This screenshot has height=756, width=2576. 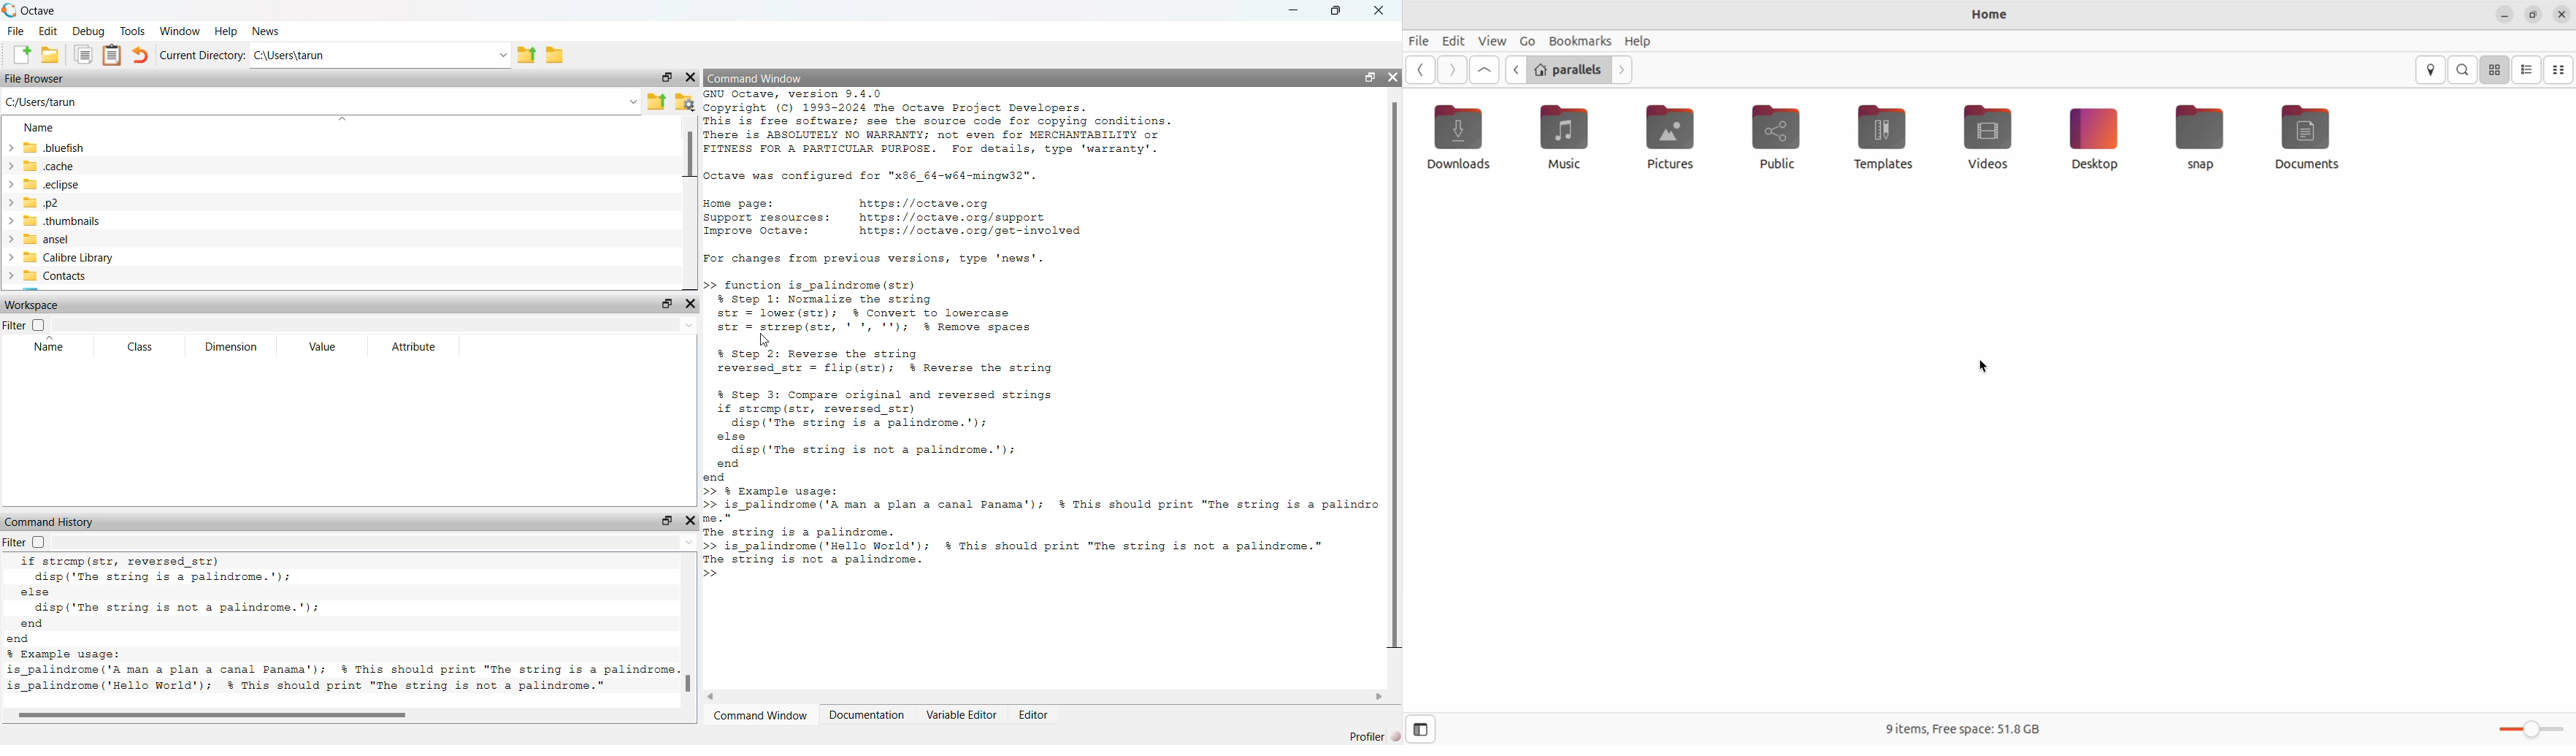 What do you see at coordinates (659, 101) in the screenshot?
I see `one directory up` at bounding box center [659, 101].